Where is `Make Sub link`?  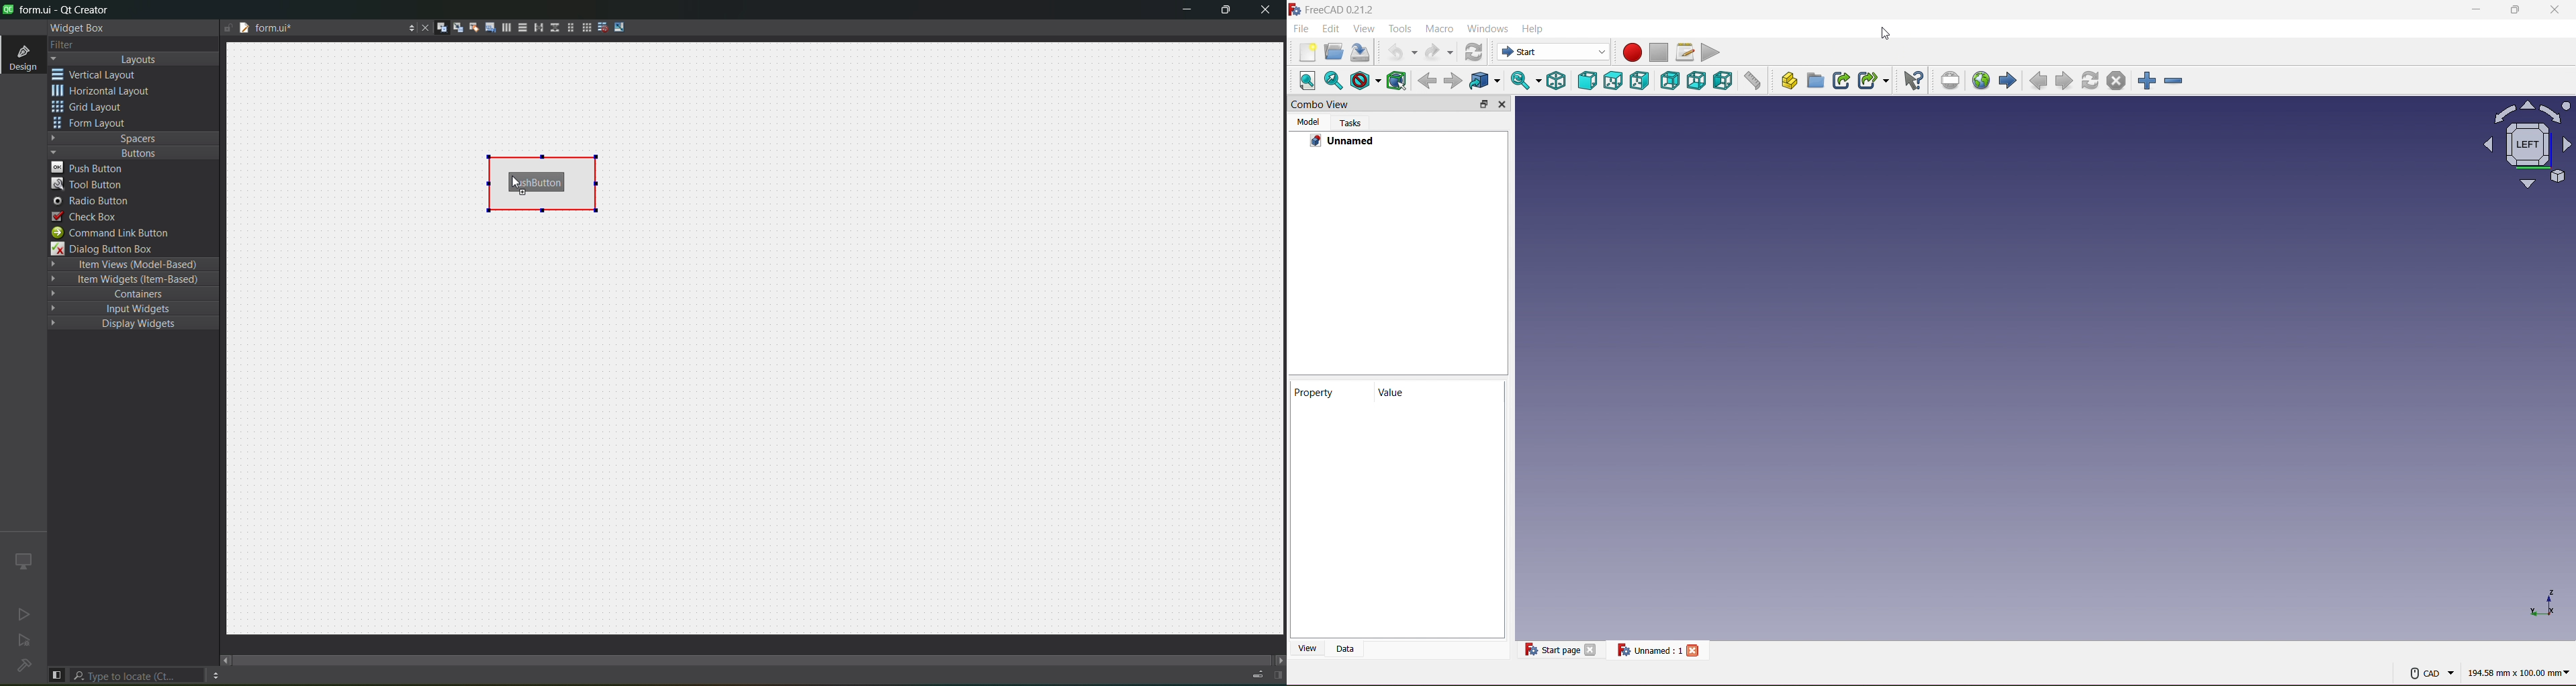
Make Sub link is located at coordinates (1872, 80).